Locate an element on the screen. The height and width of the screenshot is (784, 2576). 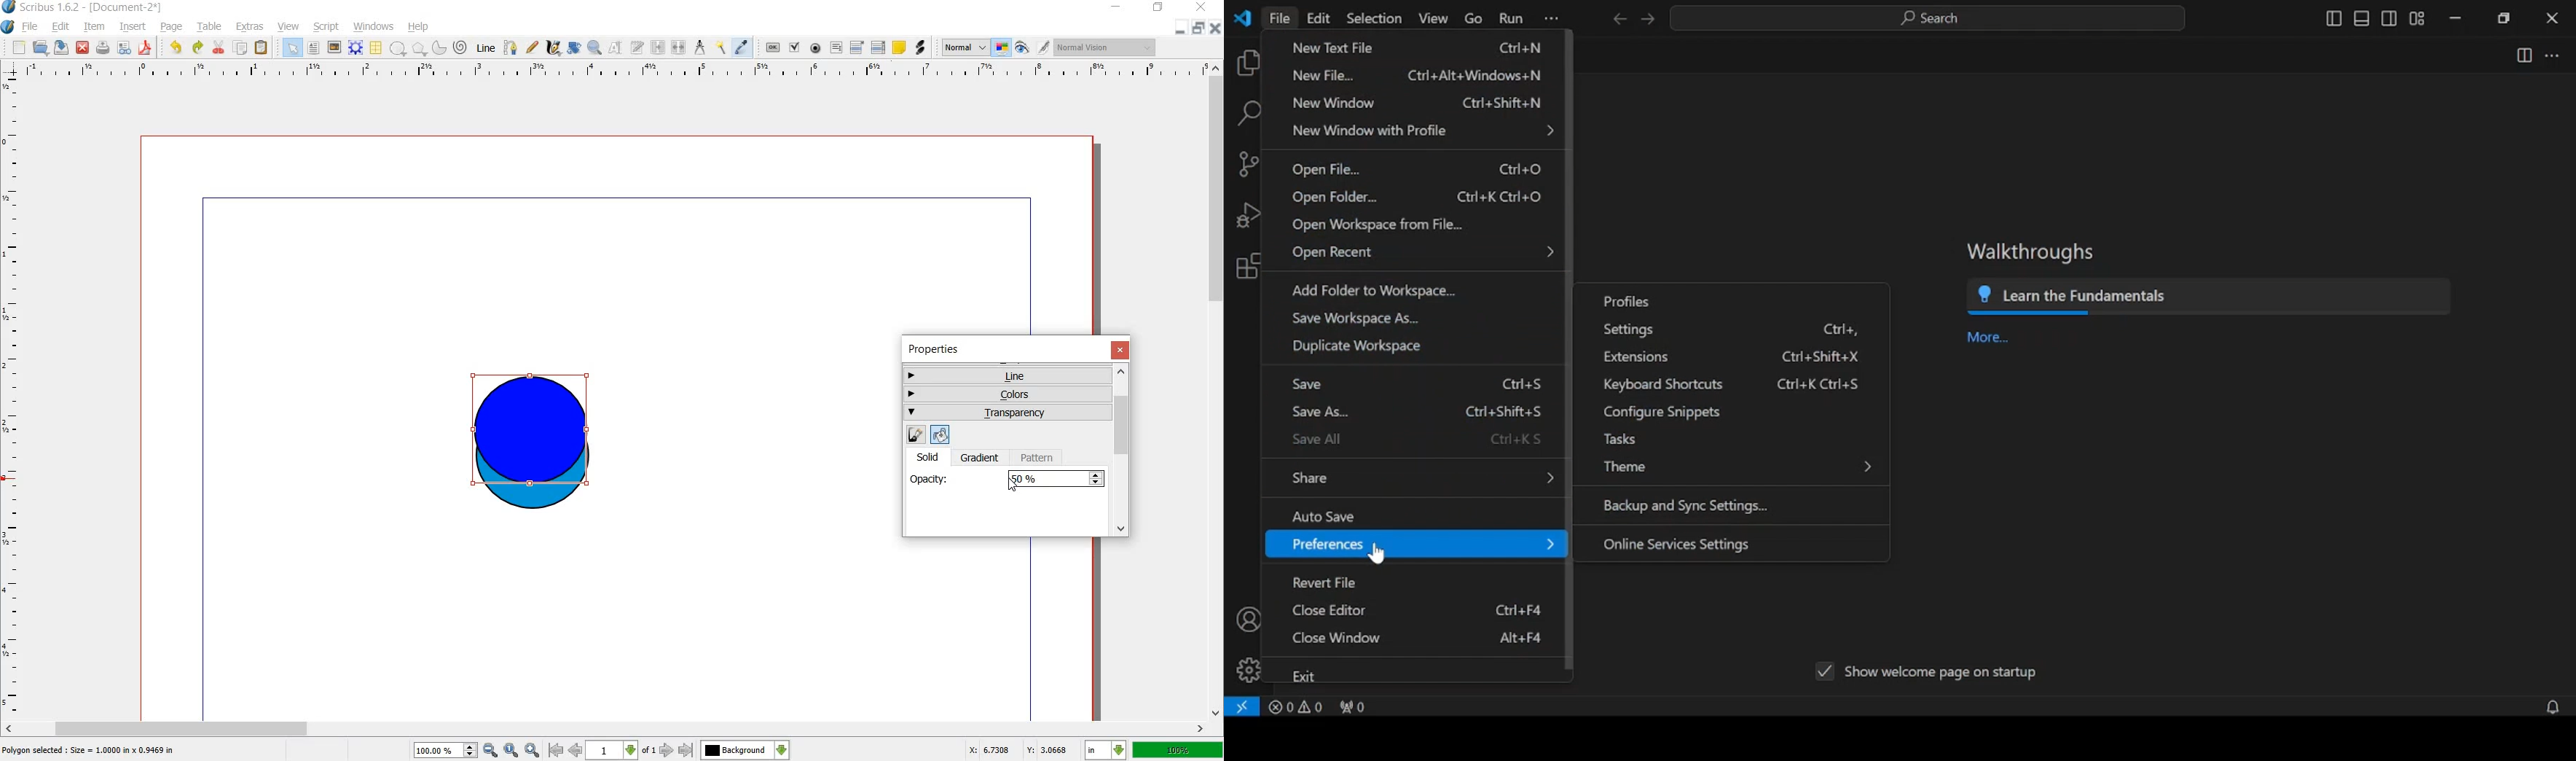
minimize is located at coordinates (2458, 18).